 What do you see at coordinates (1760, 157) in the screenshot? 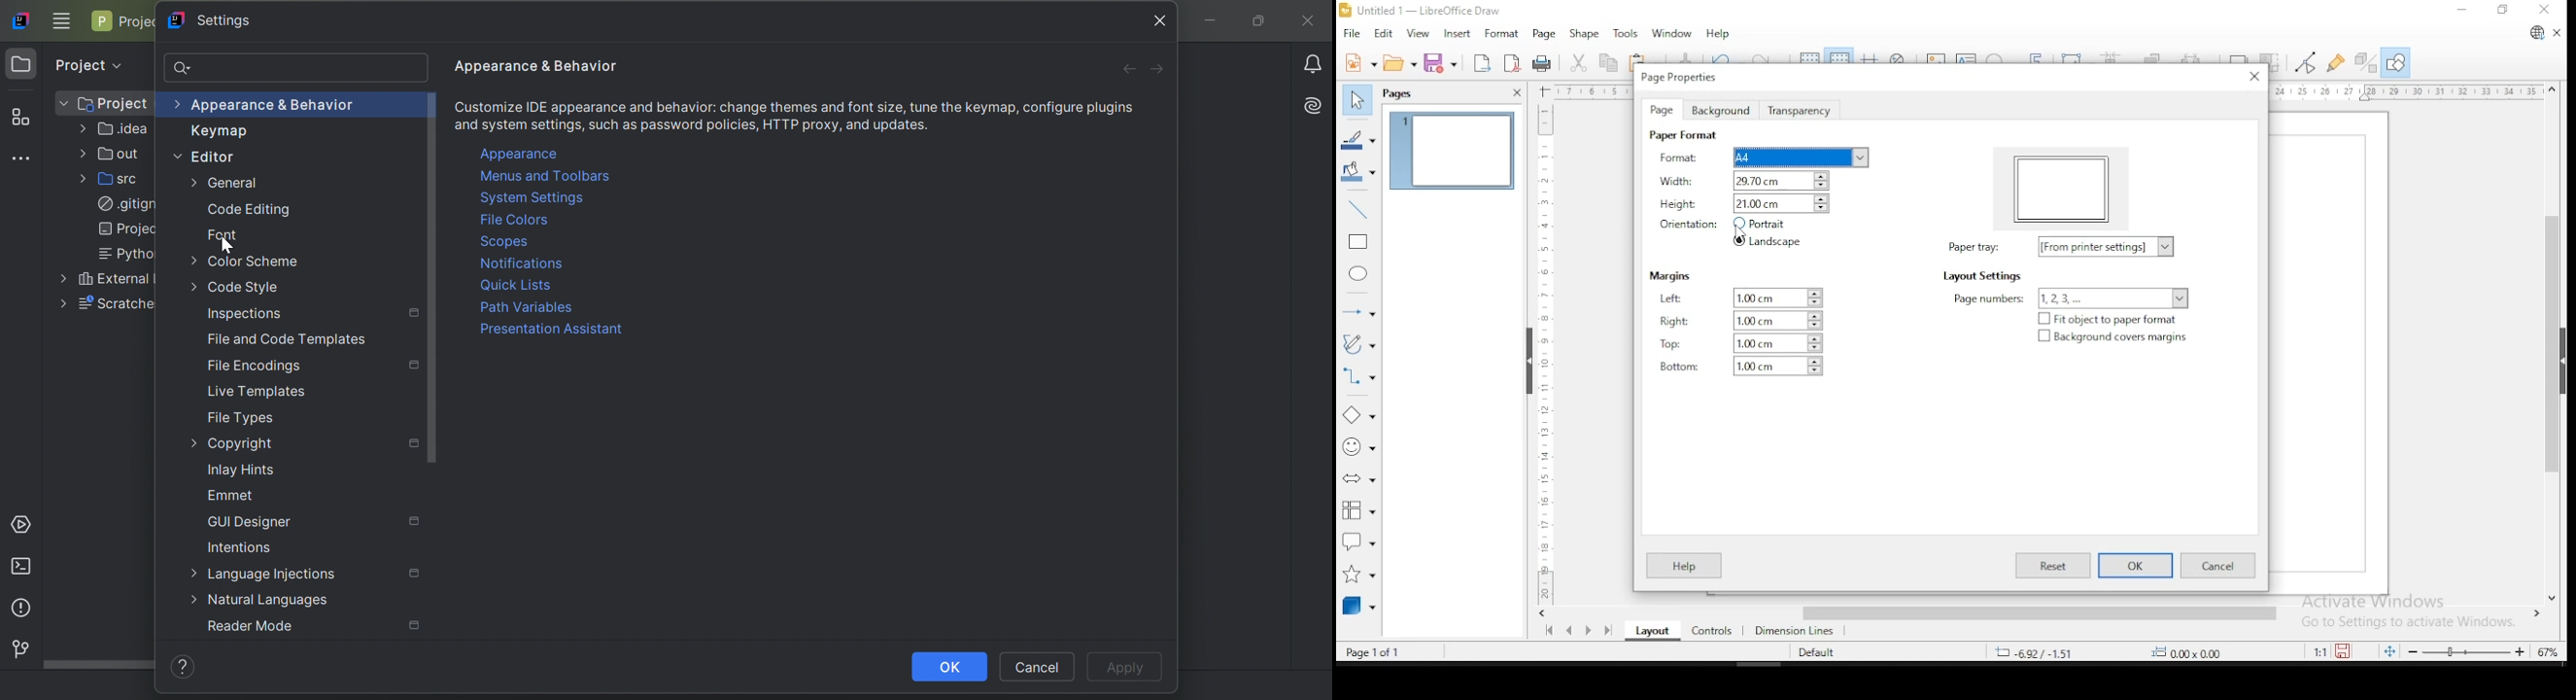
I see `format` at bounding box center [1760, 157].